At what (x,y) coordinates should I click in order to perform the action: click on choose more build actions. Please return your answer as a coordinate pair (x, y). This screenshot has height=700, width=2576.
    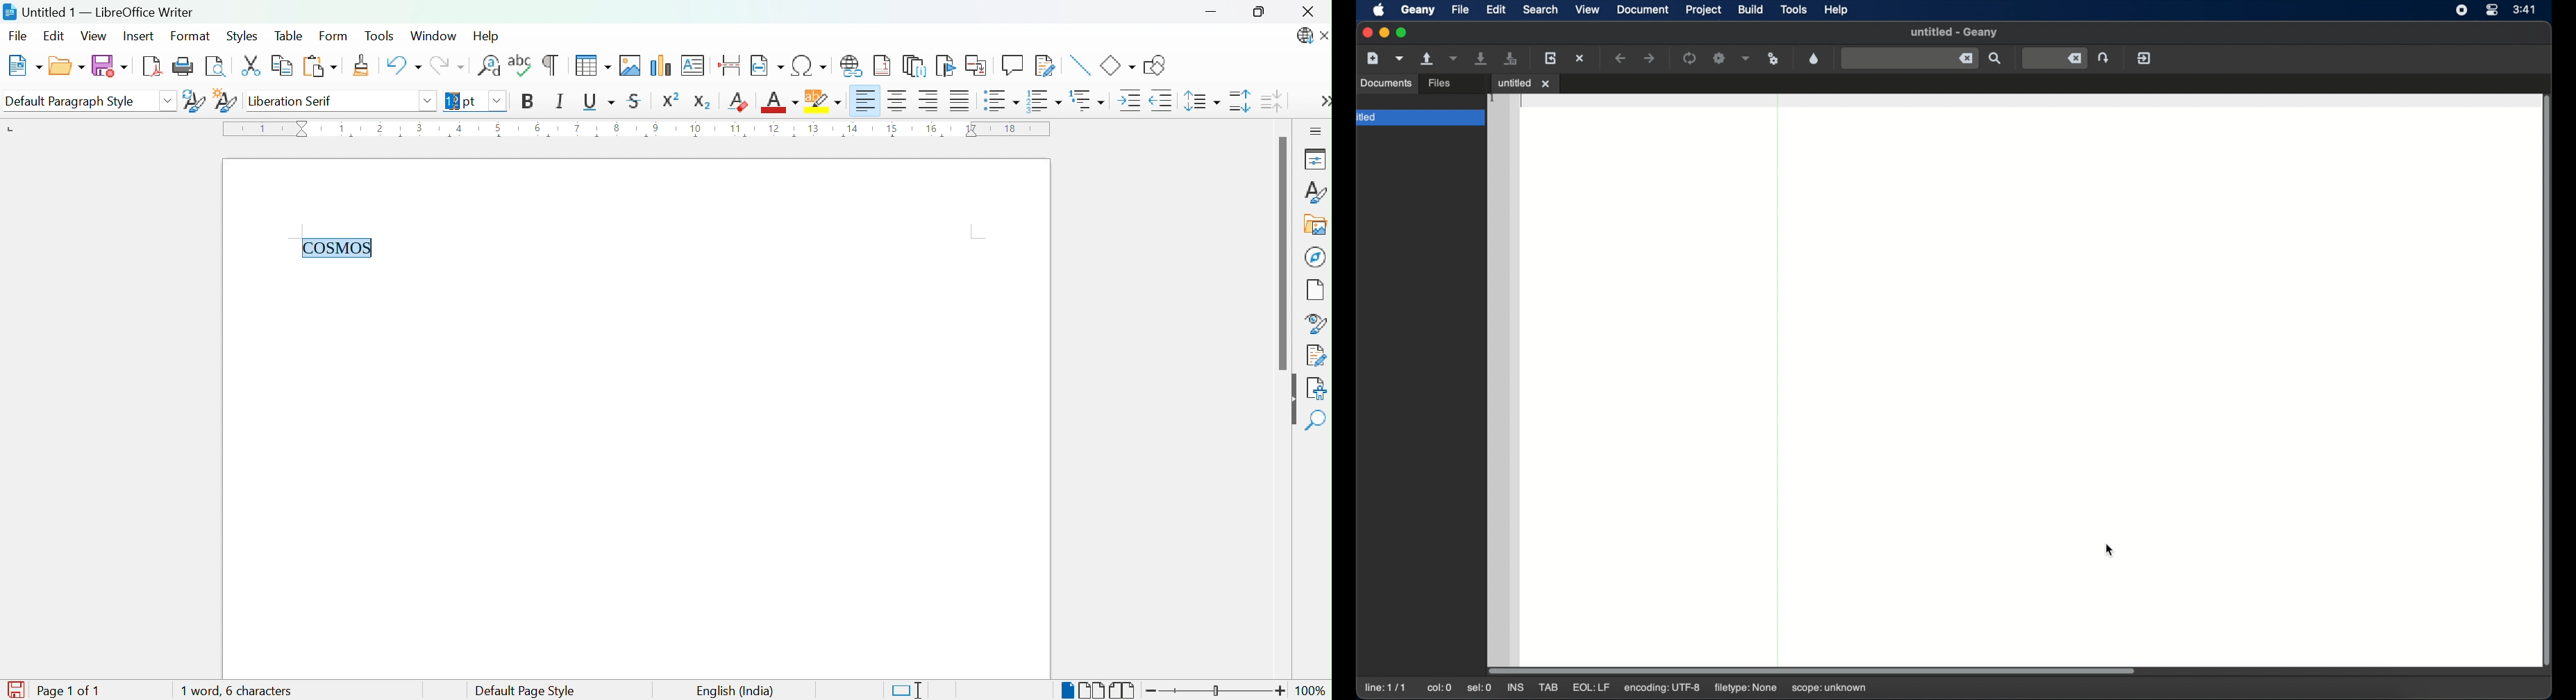
    Looking at the image, I should click on (1746, 58).